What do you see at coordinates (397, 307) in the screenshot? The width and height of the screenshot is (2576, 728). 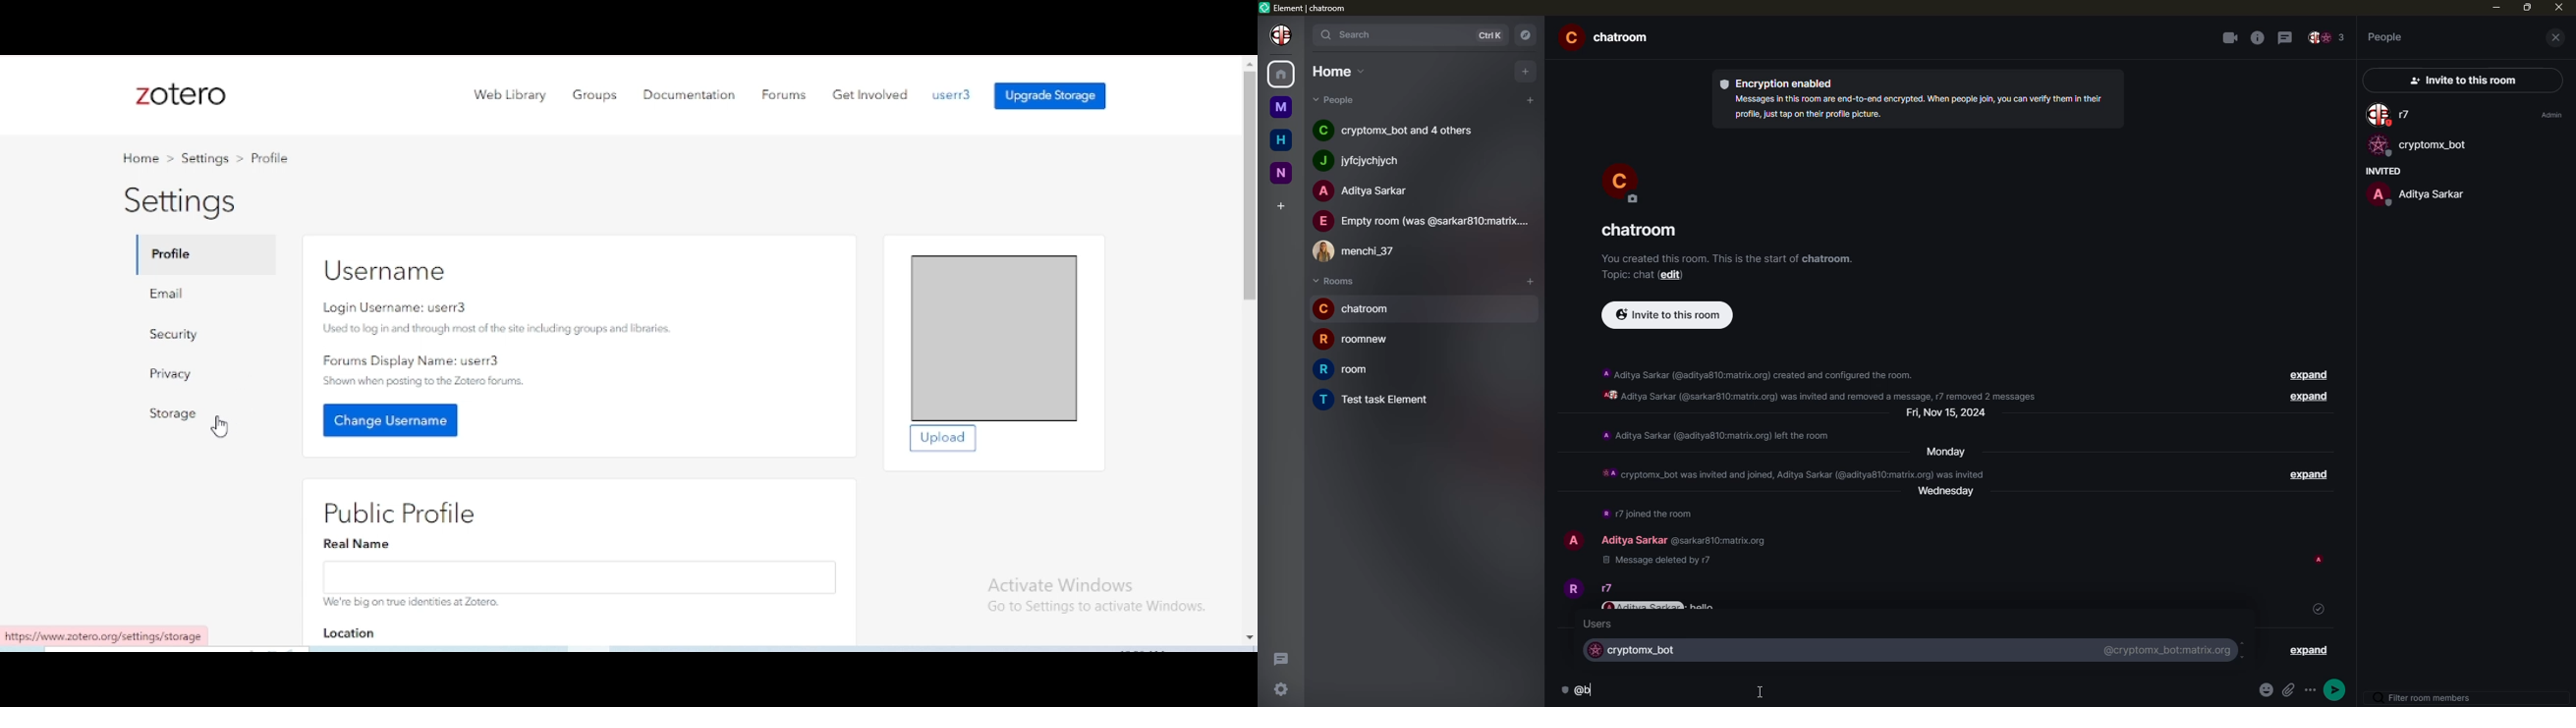 I see `Login Username: userr3` at bounding box center [397, 307].